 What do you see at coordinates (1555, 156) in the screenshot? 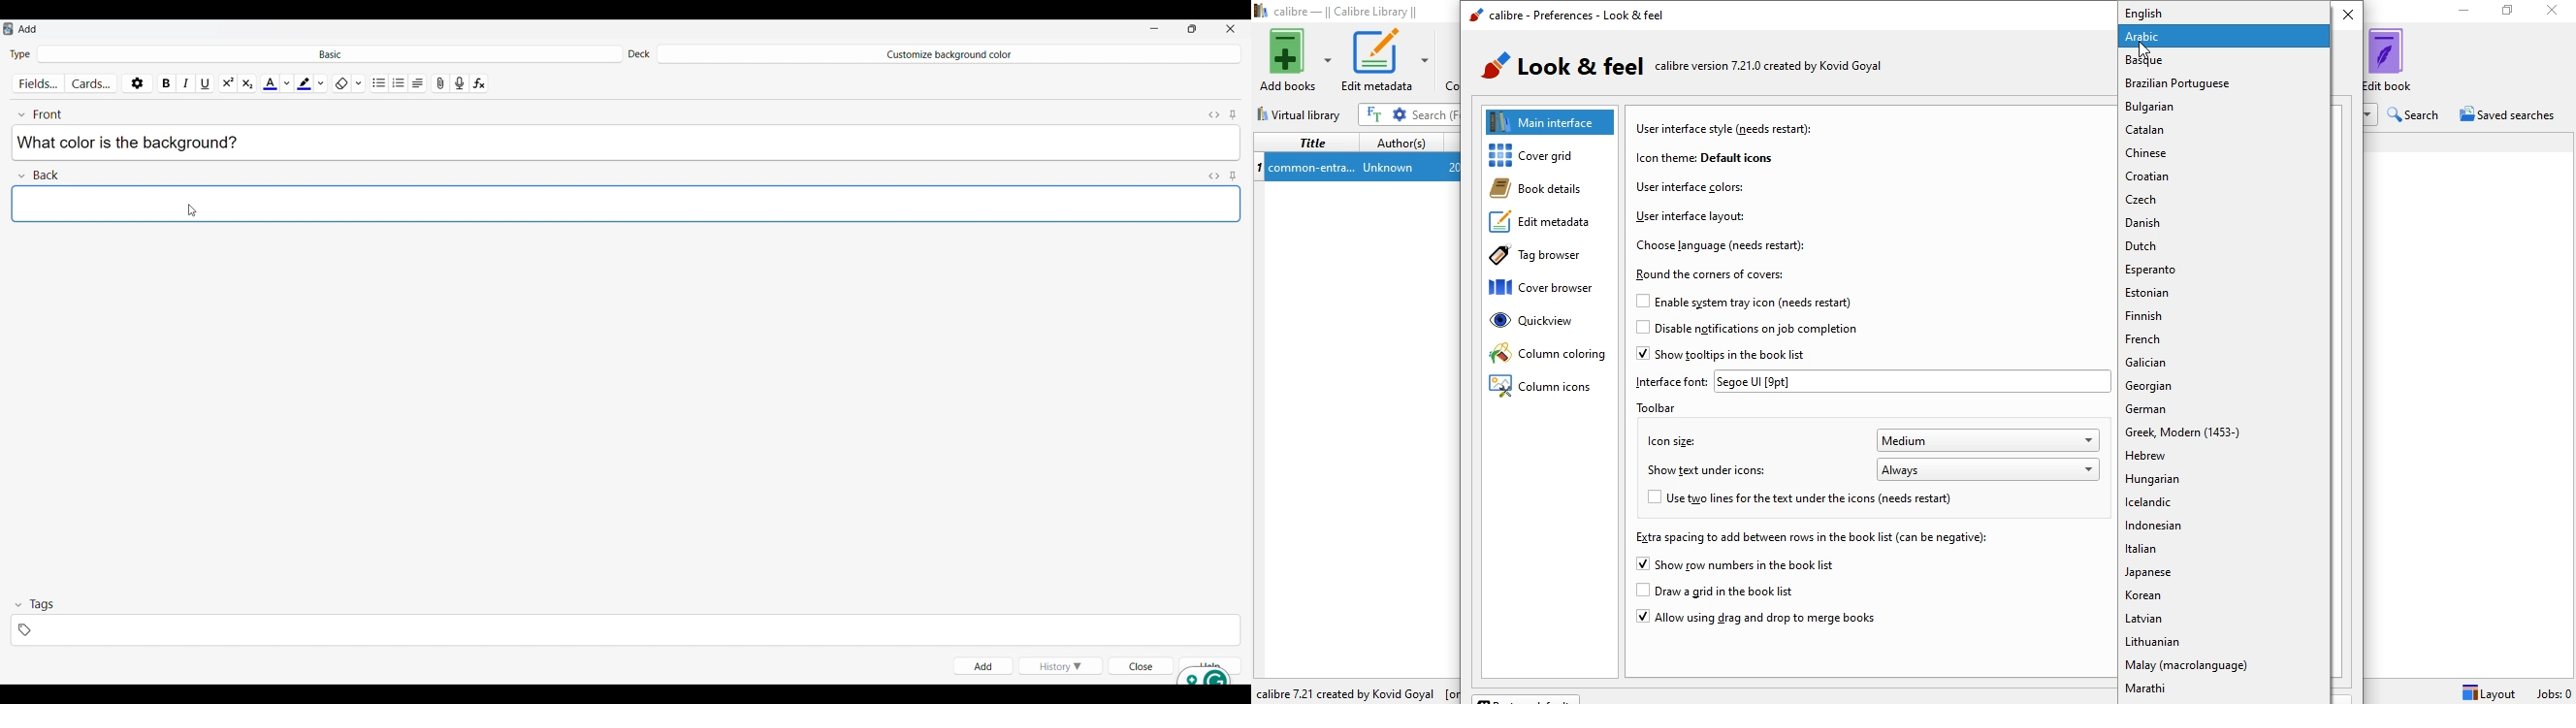
I see `cover grid` at bounding box center [1555, 156].